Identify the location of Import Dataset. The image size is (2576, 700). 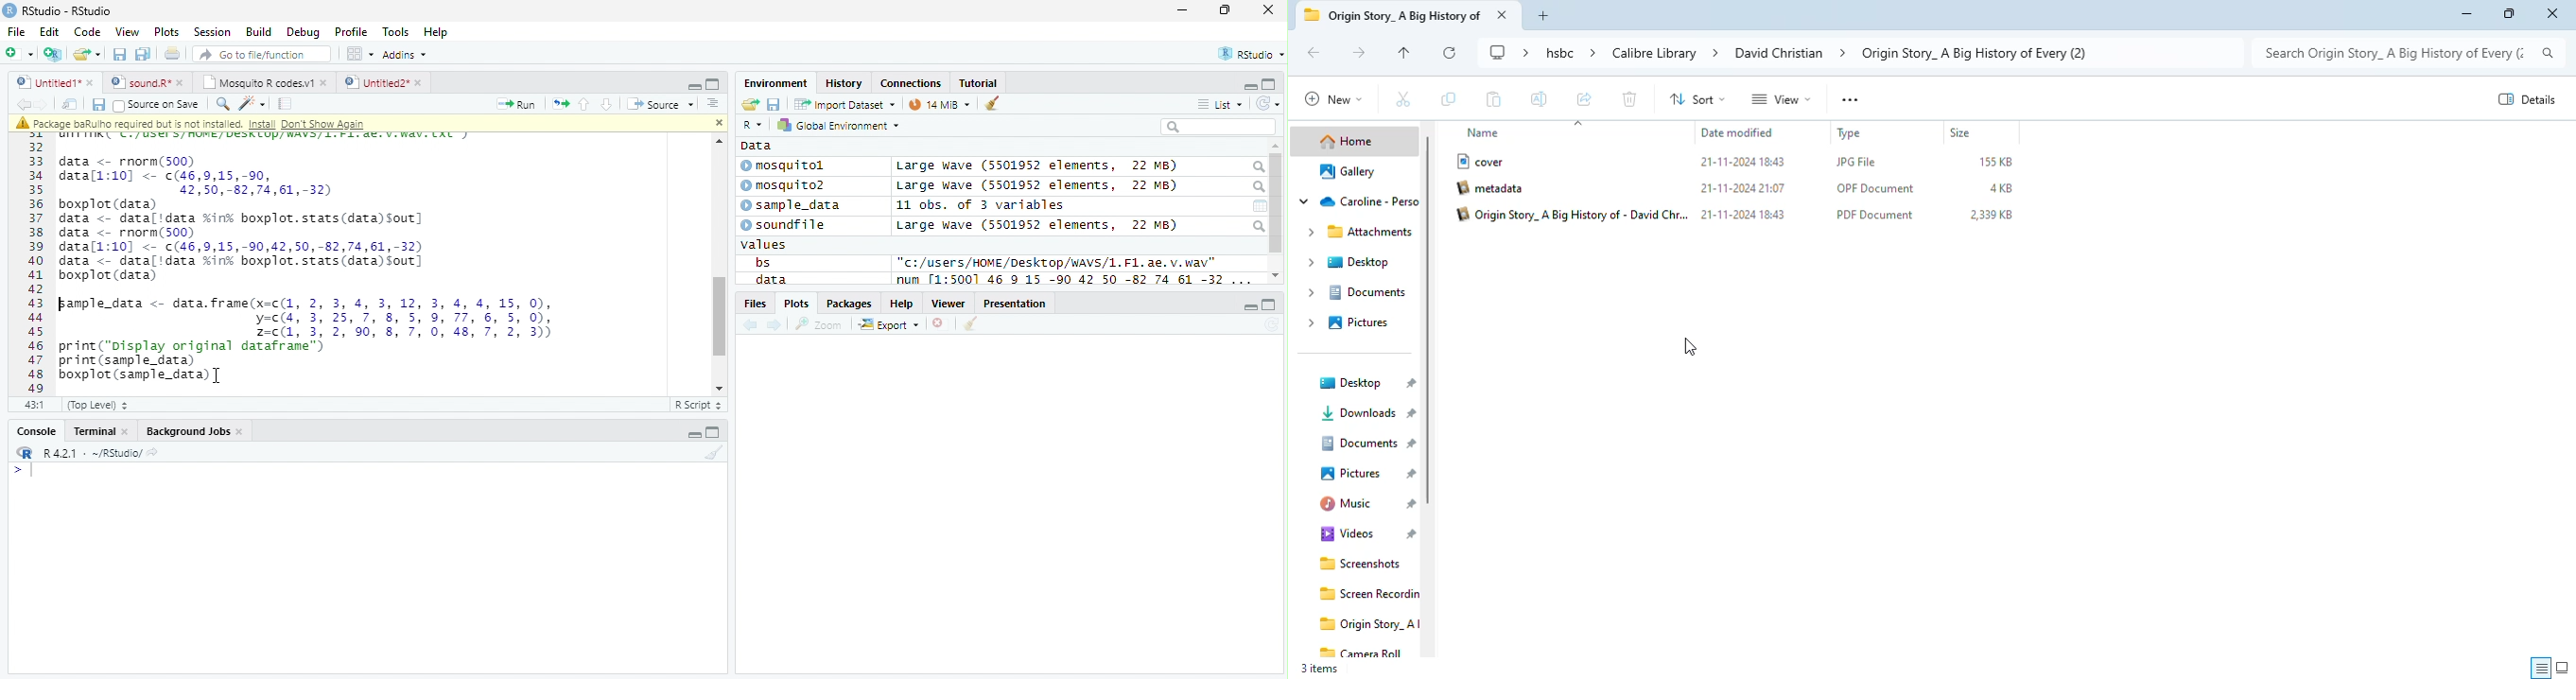
(844, 105).